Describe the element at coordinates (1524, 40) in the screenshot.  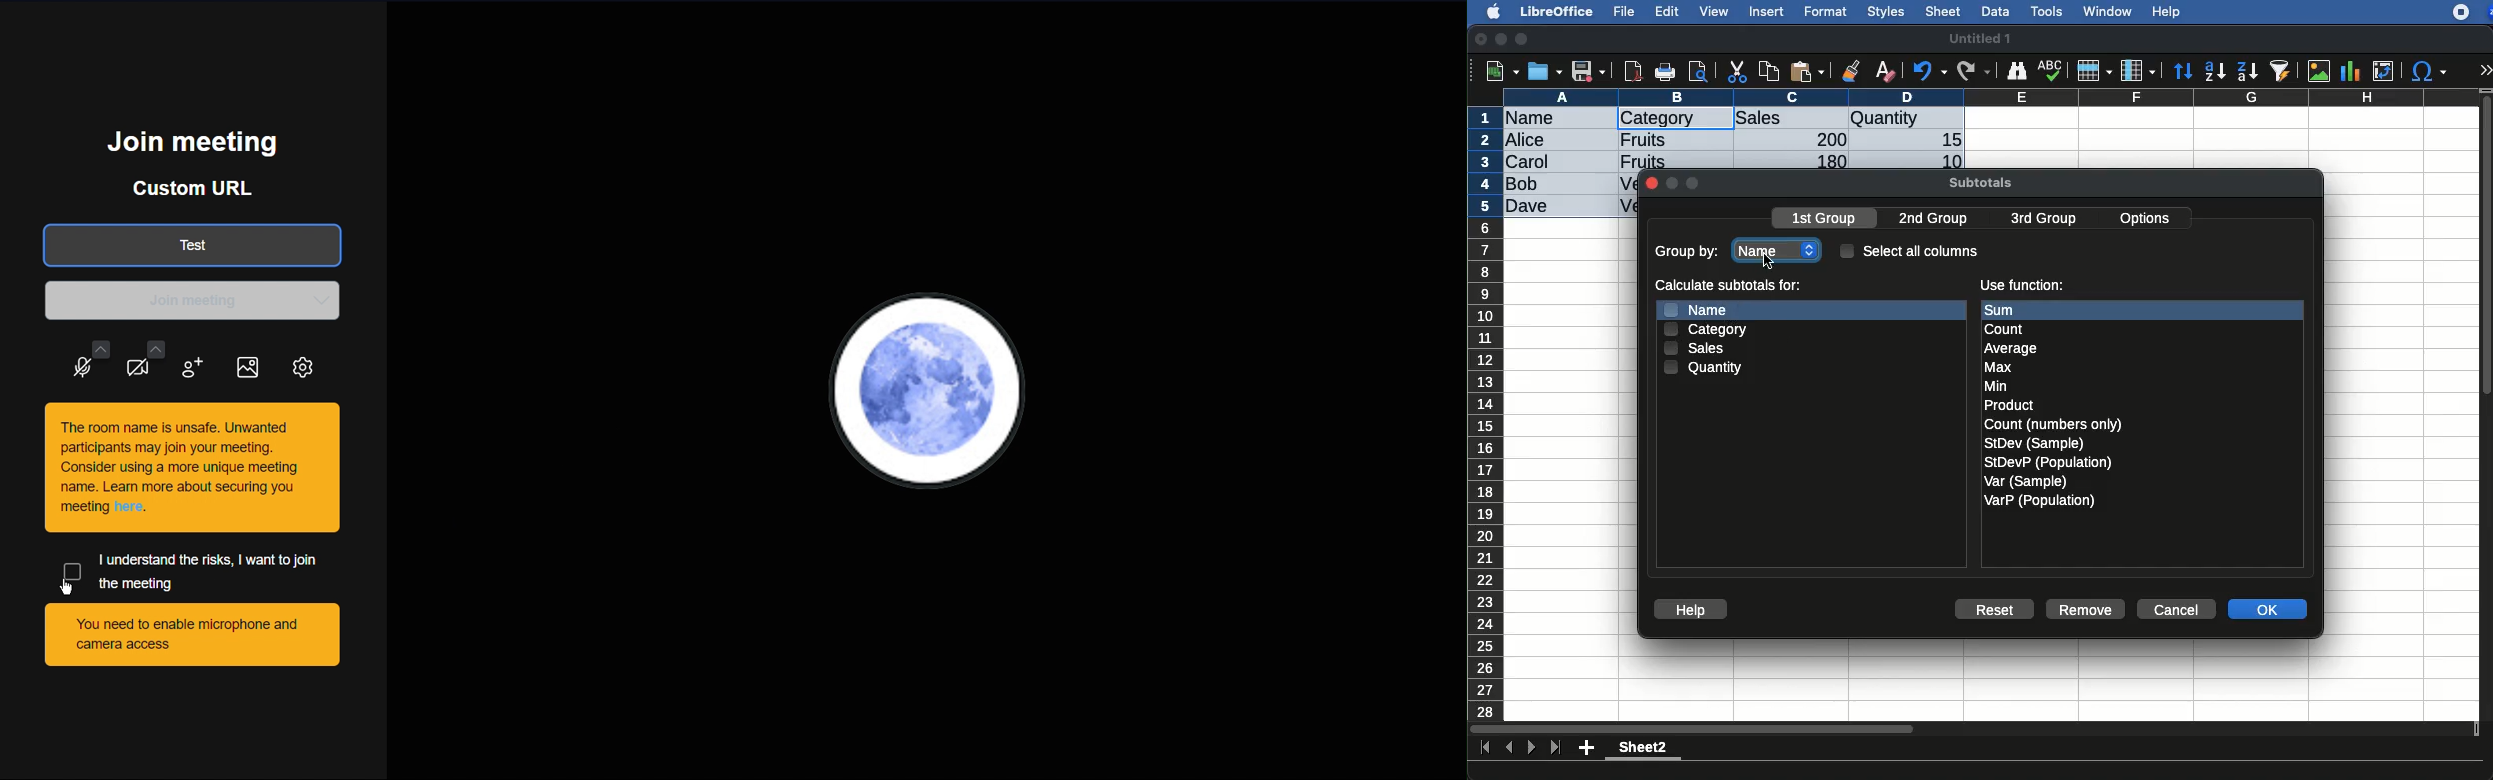
I see `maximize` at that location.